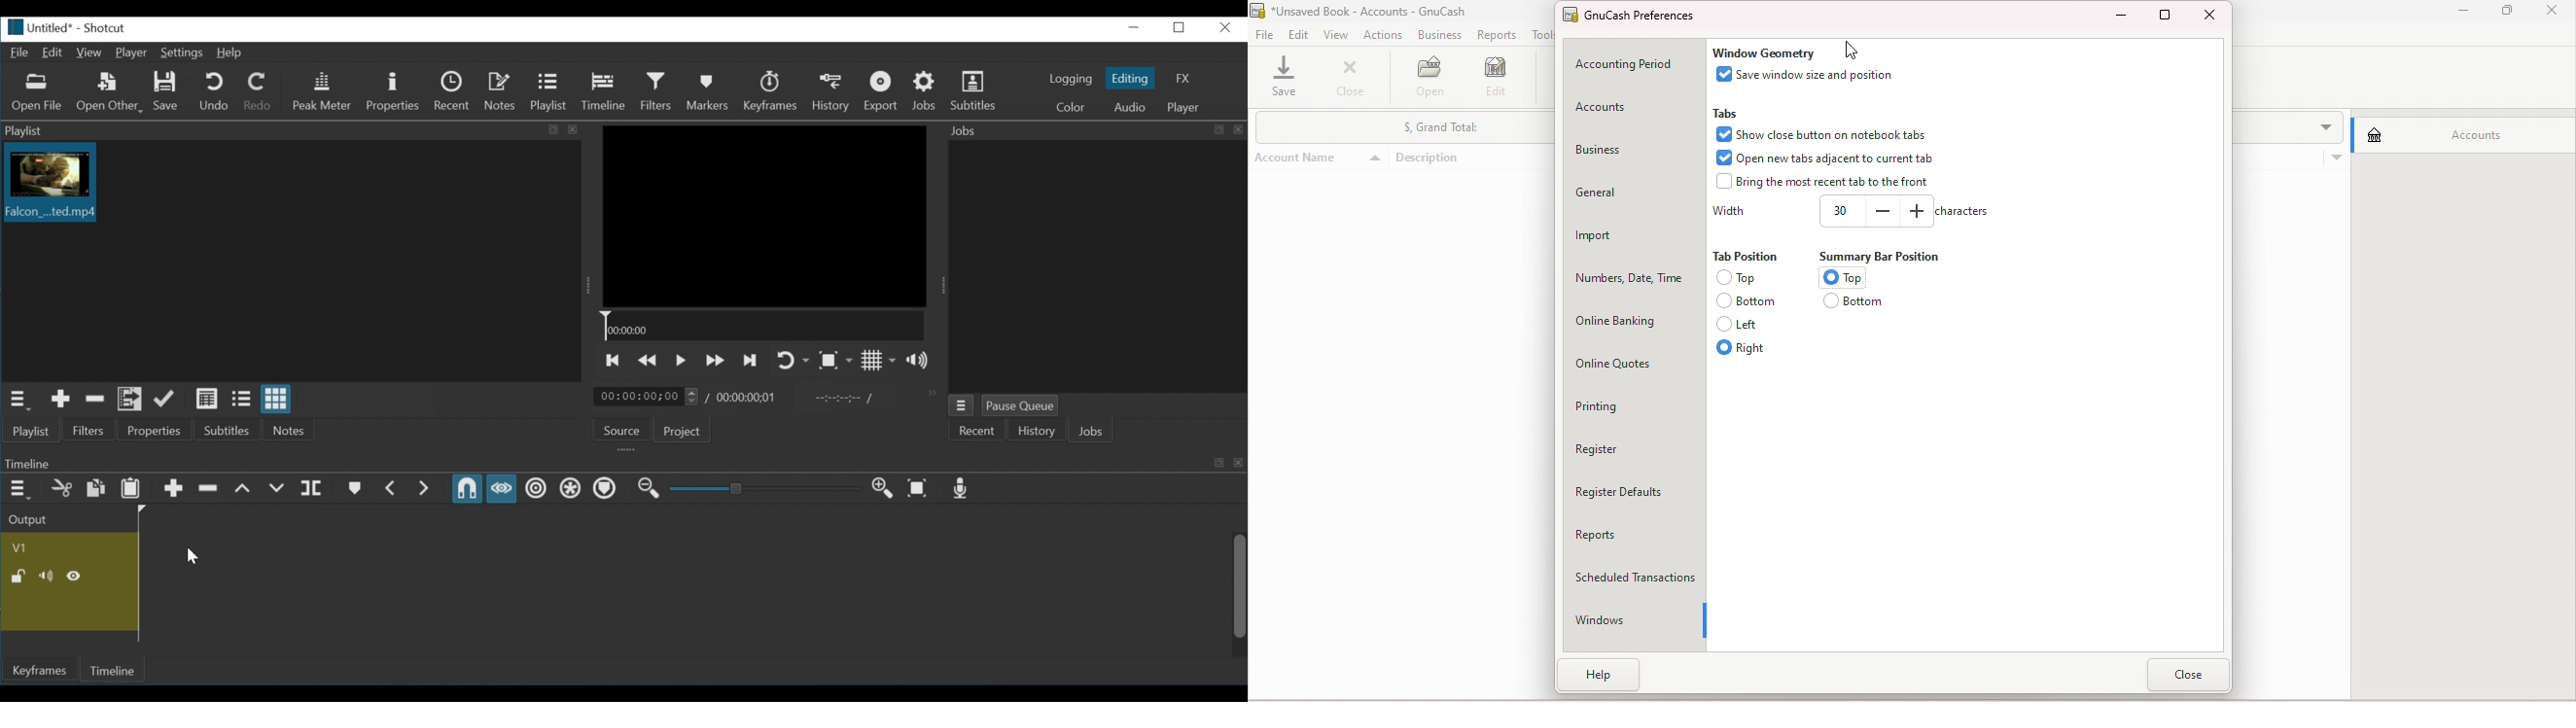  What do you see at coordinates (548, 91) in the screenshot?
I see `Playlist` at bounding box center [548, 91].